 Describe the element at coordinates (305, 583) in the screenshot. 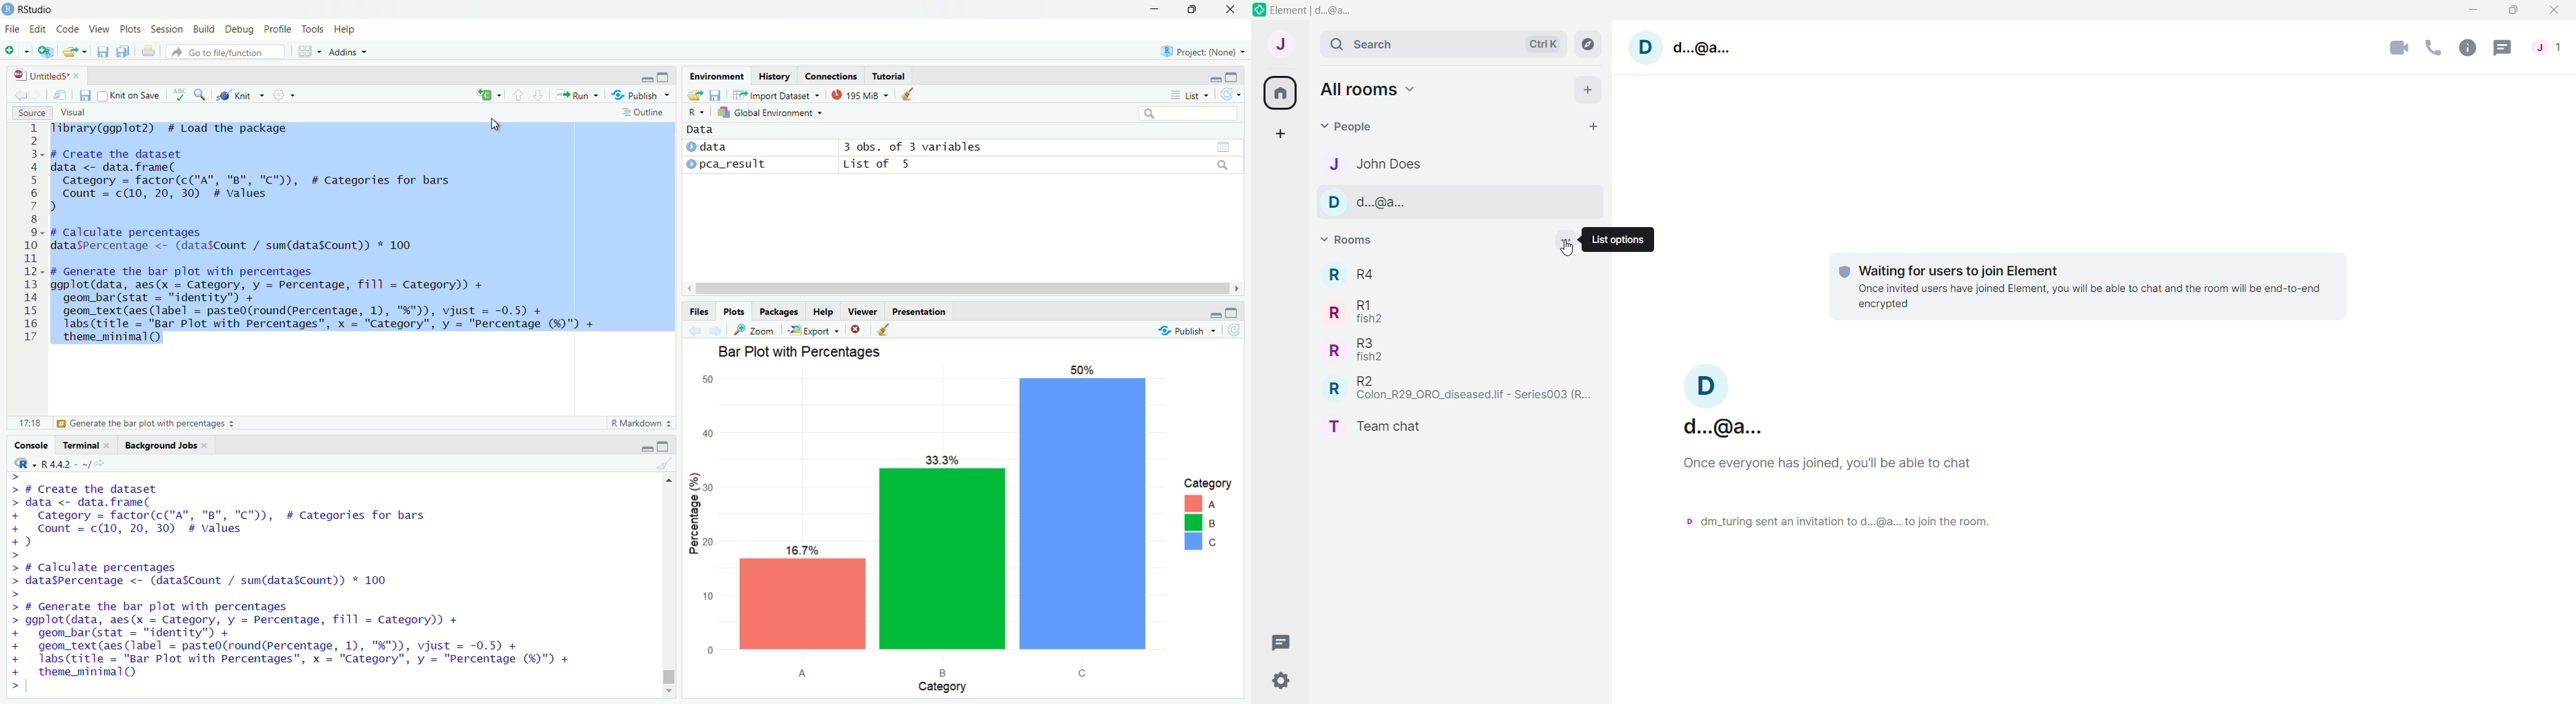

I see `code -- # Create the datasetdata <- data.frame(Category = factor(c("A", "B", "C™)), # Categories for barsCount = c(10, 20, 30) # valuesJ# Calculate percentagesdata$Percentage <- (dataSCount / sum(data$Count)) * 100# Generate the bar plot with percentagesggplot(data, aes(x = Category, y = Percentage, fill = Category)) +geom_bar (stat = "identity" +geom_text (aes (label = paste0(round(Percentage, 1), "%")), vjust = -0.5) +Tabs(title = "Bar Plot with Percentages", x = "Category", y = "Percentage (¥)") +theme_minimal QO1` at that location.